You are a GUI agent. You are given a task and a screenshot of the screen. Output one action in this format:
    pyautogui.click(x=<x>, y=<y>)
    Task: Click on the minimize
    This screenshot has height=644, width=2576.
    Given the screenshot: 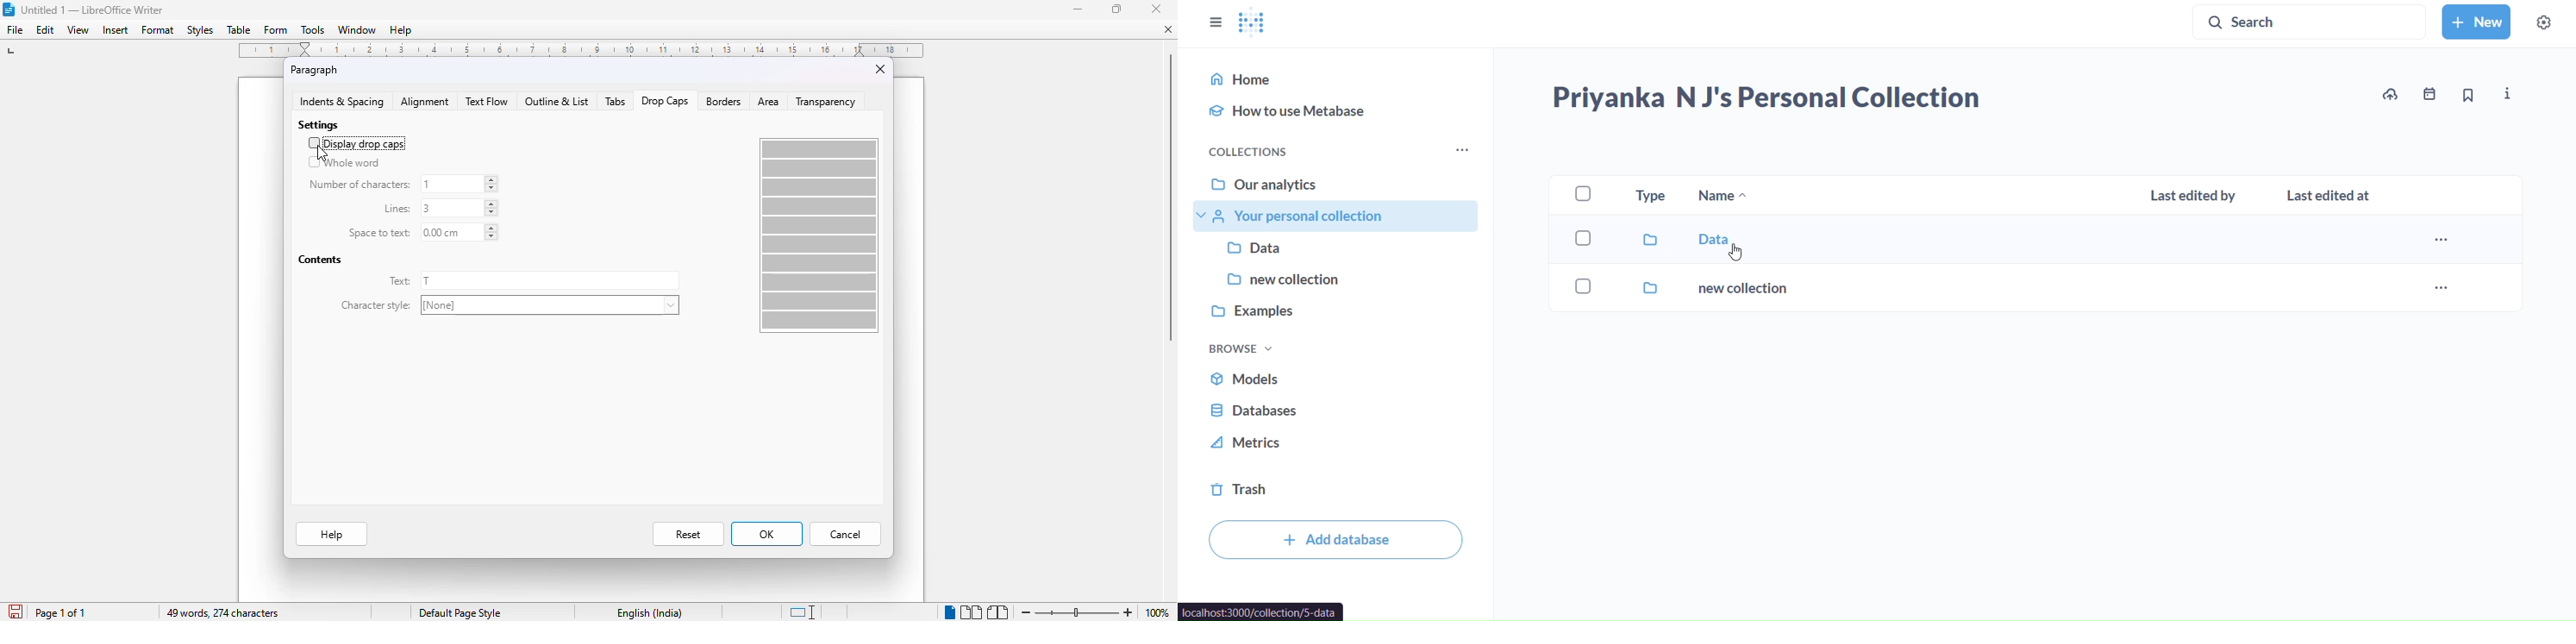 What is the action you would take?
    pyautogui.click(x=1079, y=10)
    